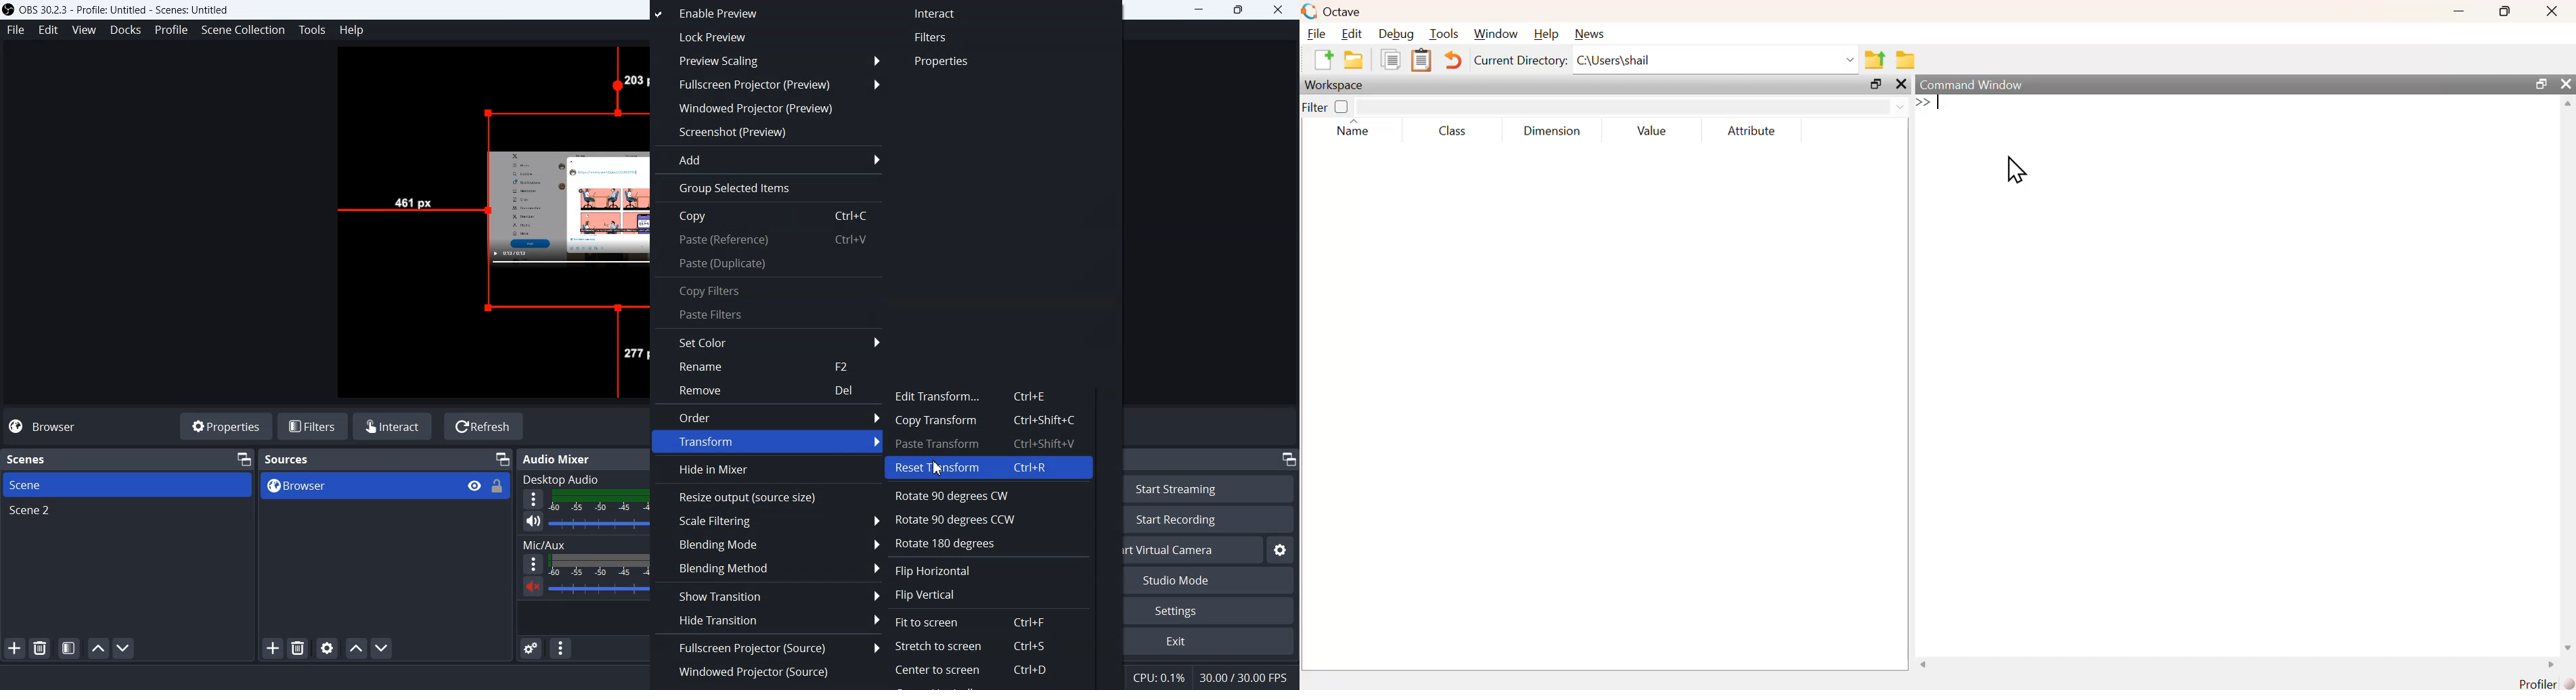 This screenshot has width=2576, height=700. What do you see at coordinates (931, 594) in the screenshot?
I see `Flip Vertical` at bounding box center [931, 594].